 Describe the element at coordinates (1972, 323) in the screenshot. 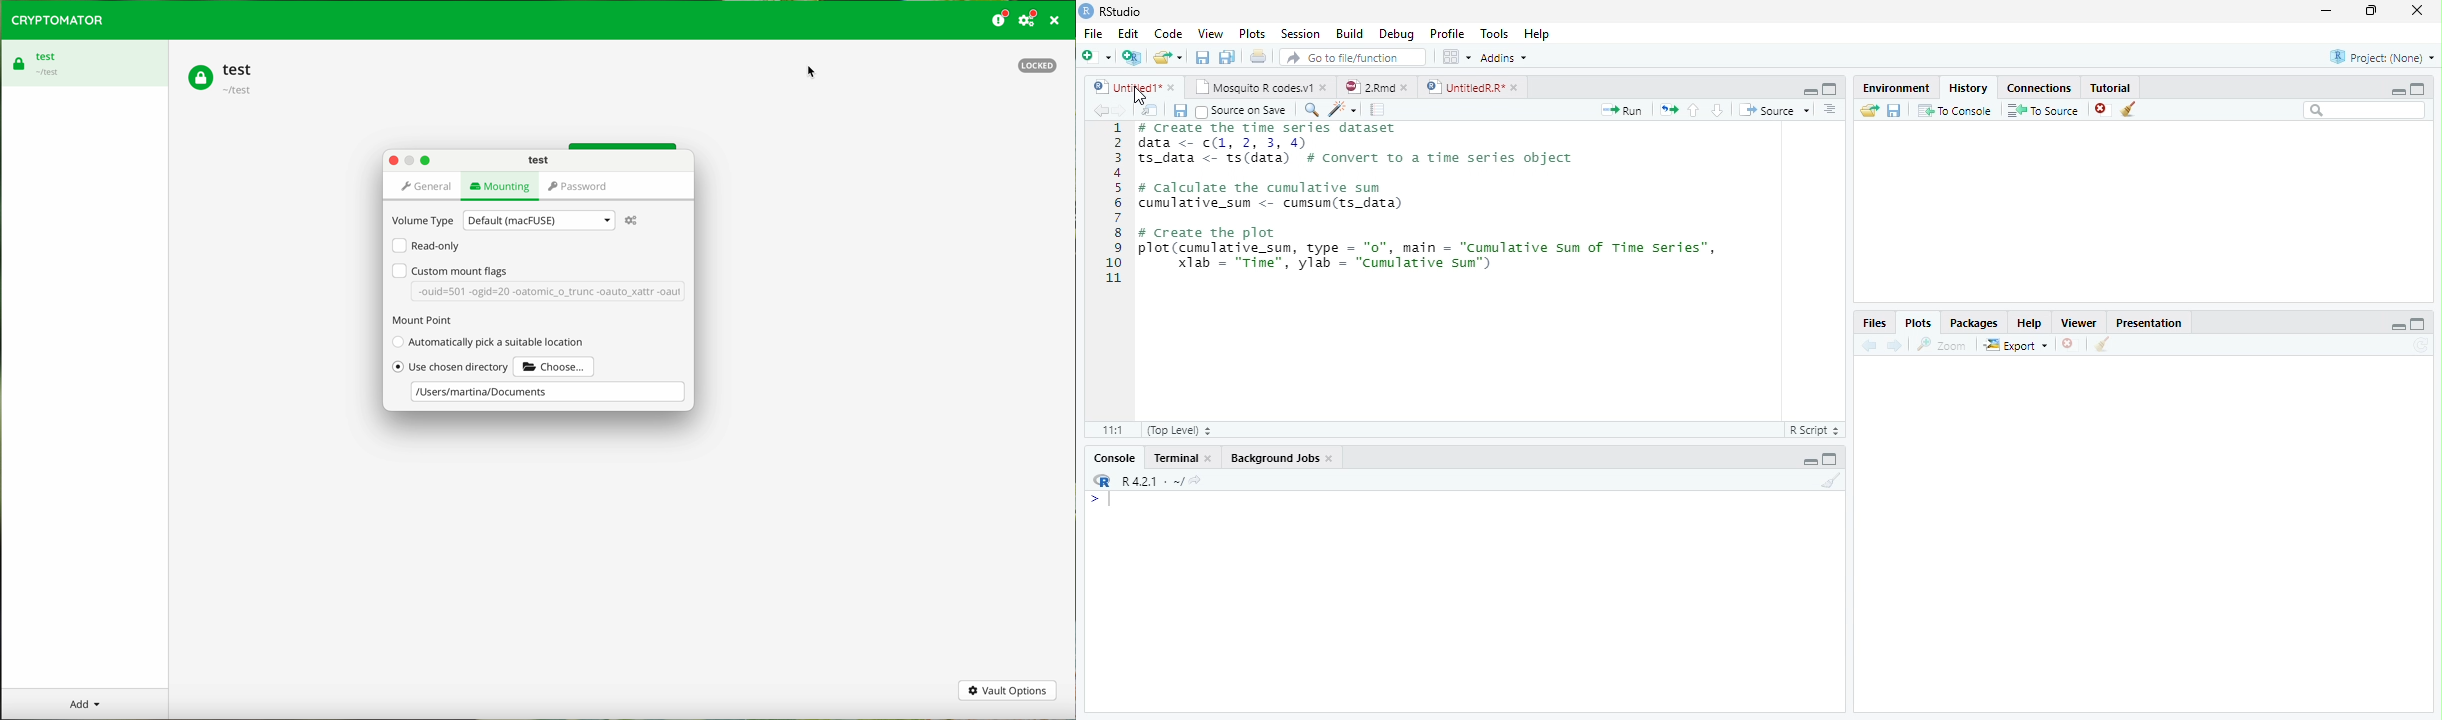

I see `Packages` at that location.